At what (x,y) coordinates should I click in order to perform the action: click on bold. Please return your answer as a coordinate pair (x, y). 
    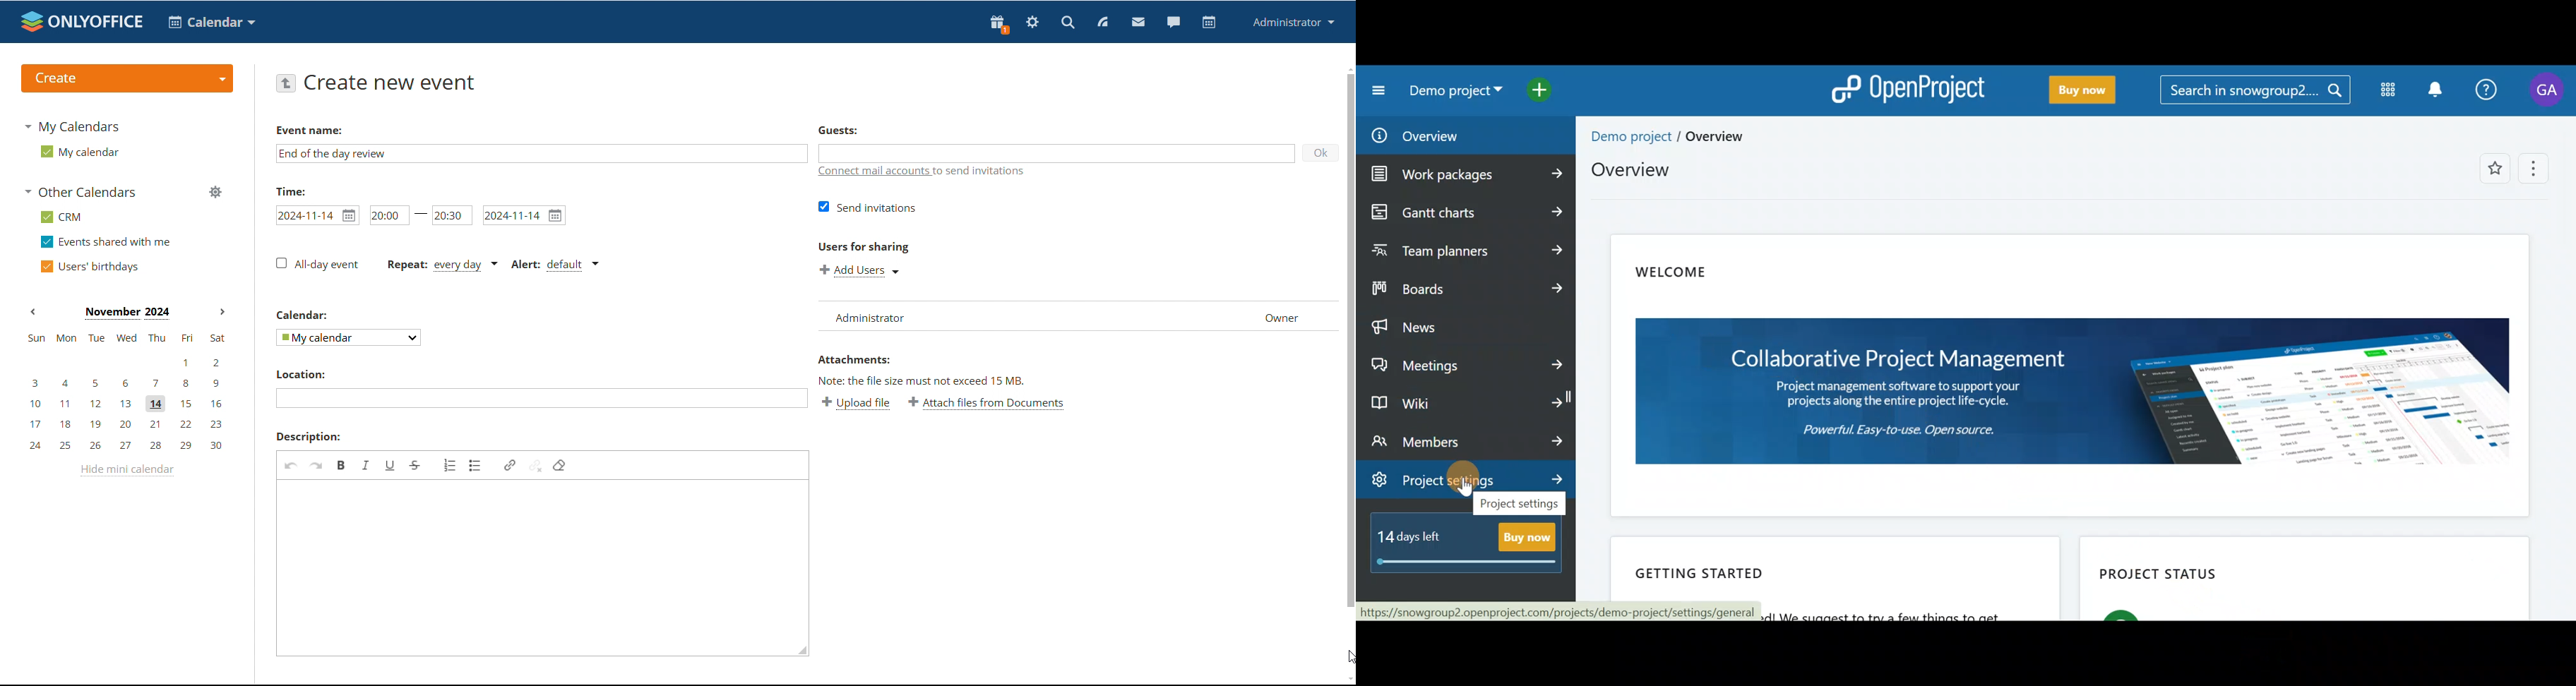
    Looking at the image, I should click on (342, 464).